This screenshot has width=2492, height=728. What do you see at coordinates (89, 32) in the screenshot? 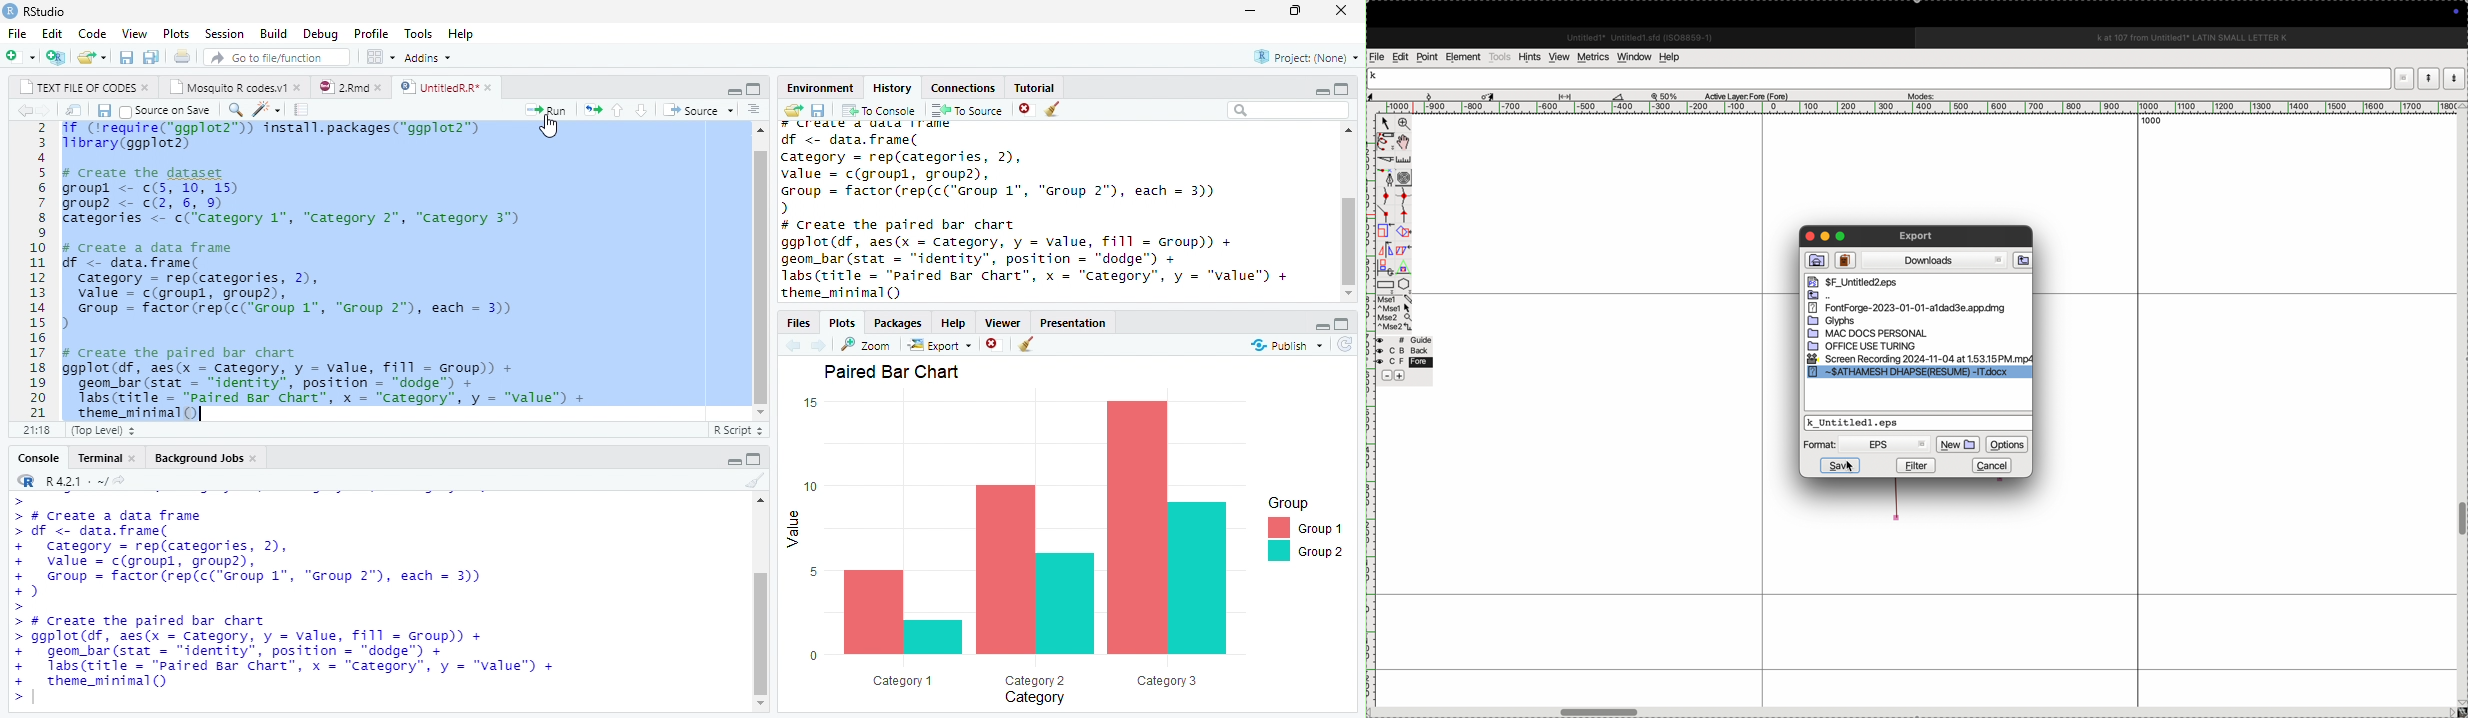
I see `code` at bounding box center [89, 32].